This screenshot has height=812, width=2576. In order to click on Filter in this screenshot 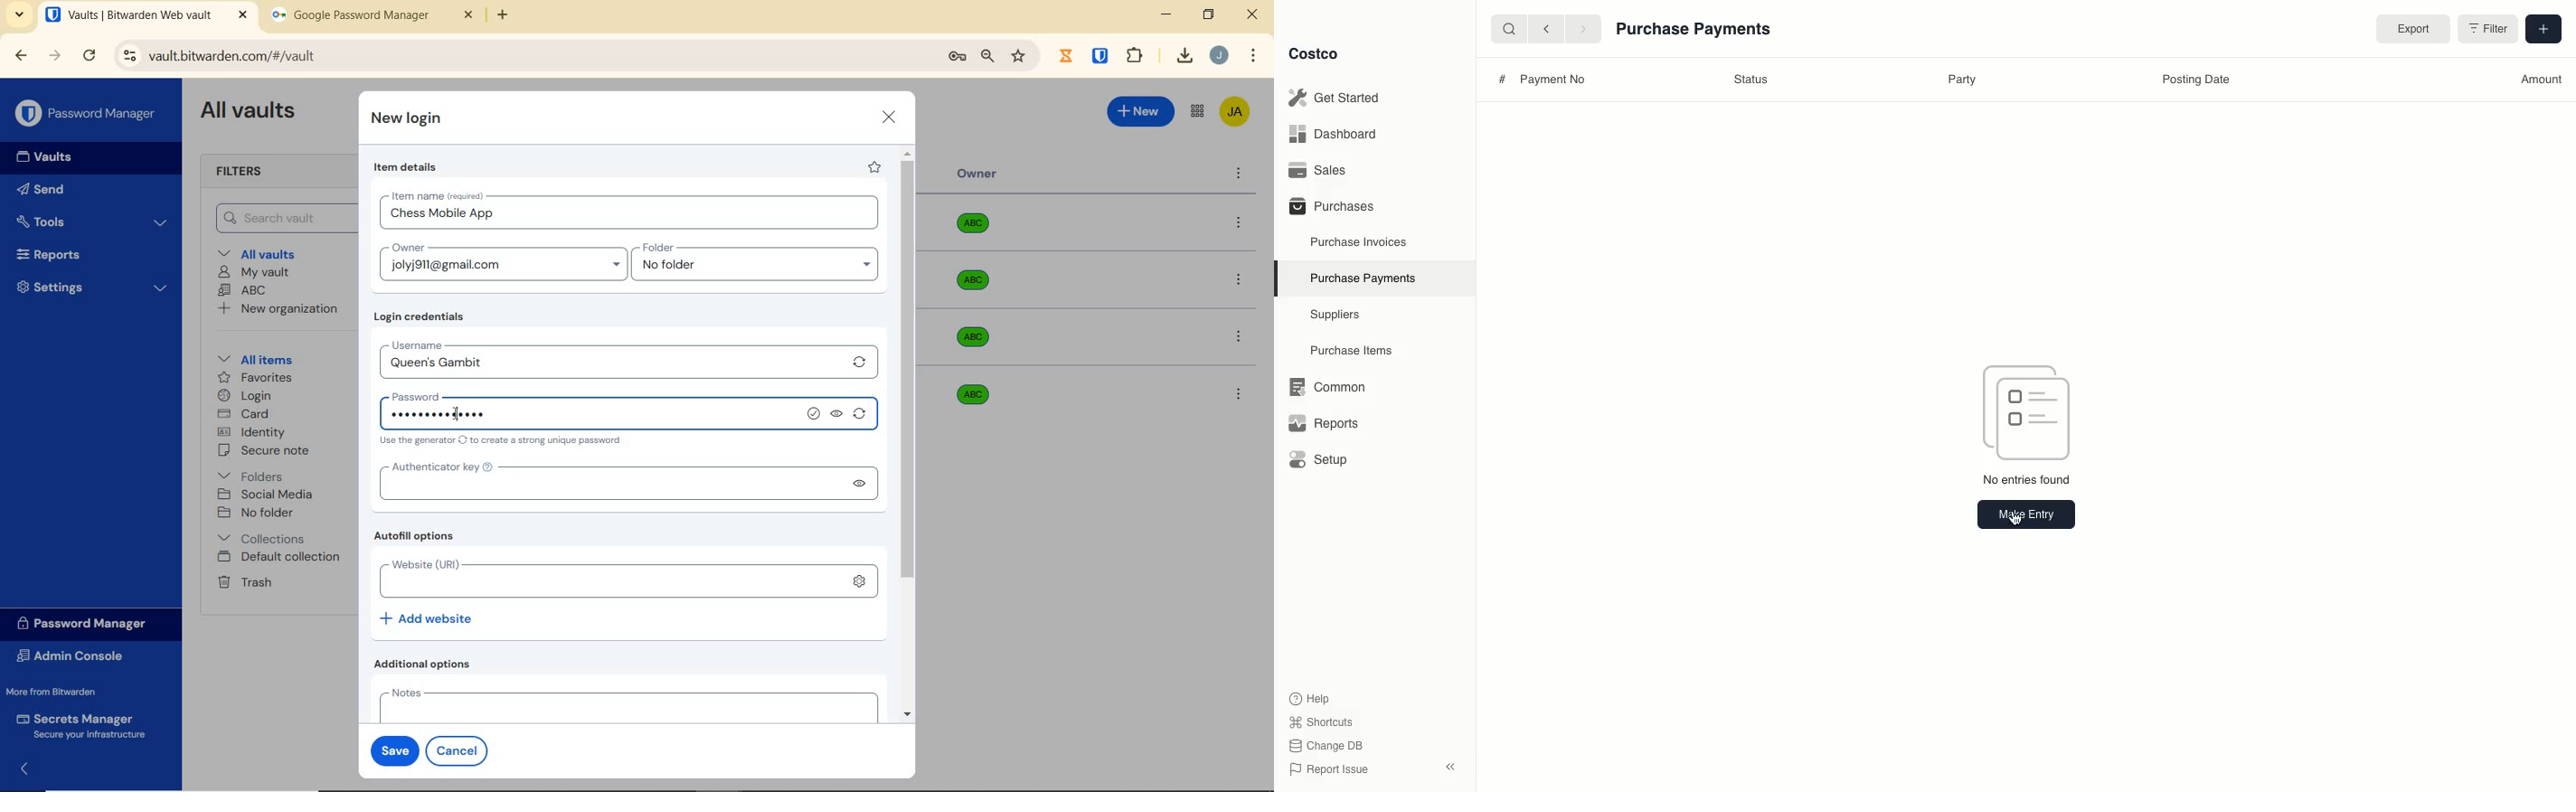, I will do `click(2486, 32)`.